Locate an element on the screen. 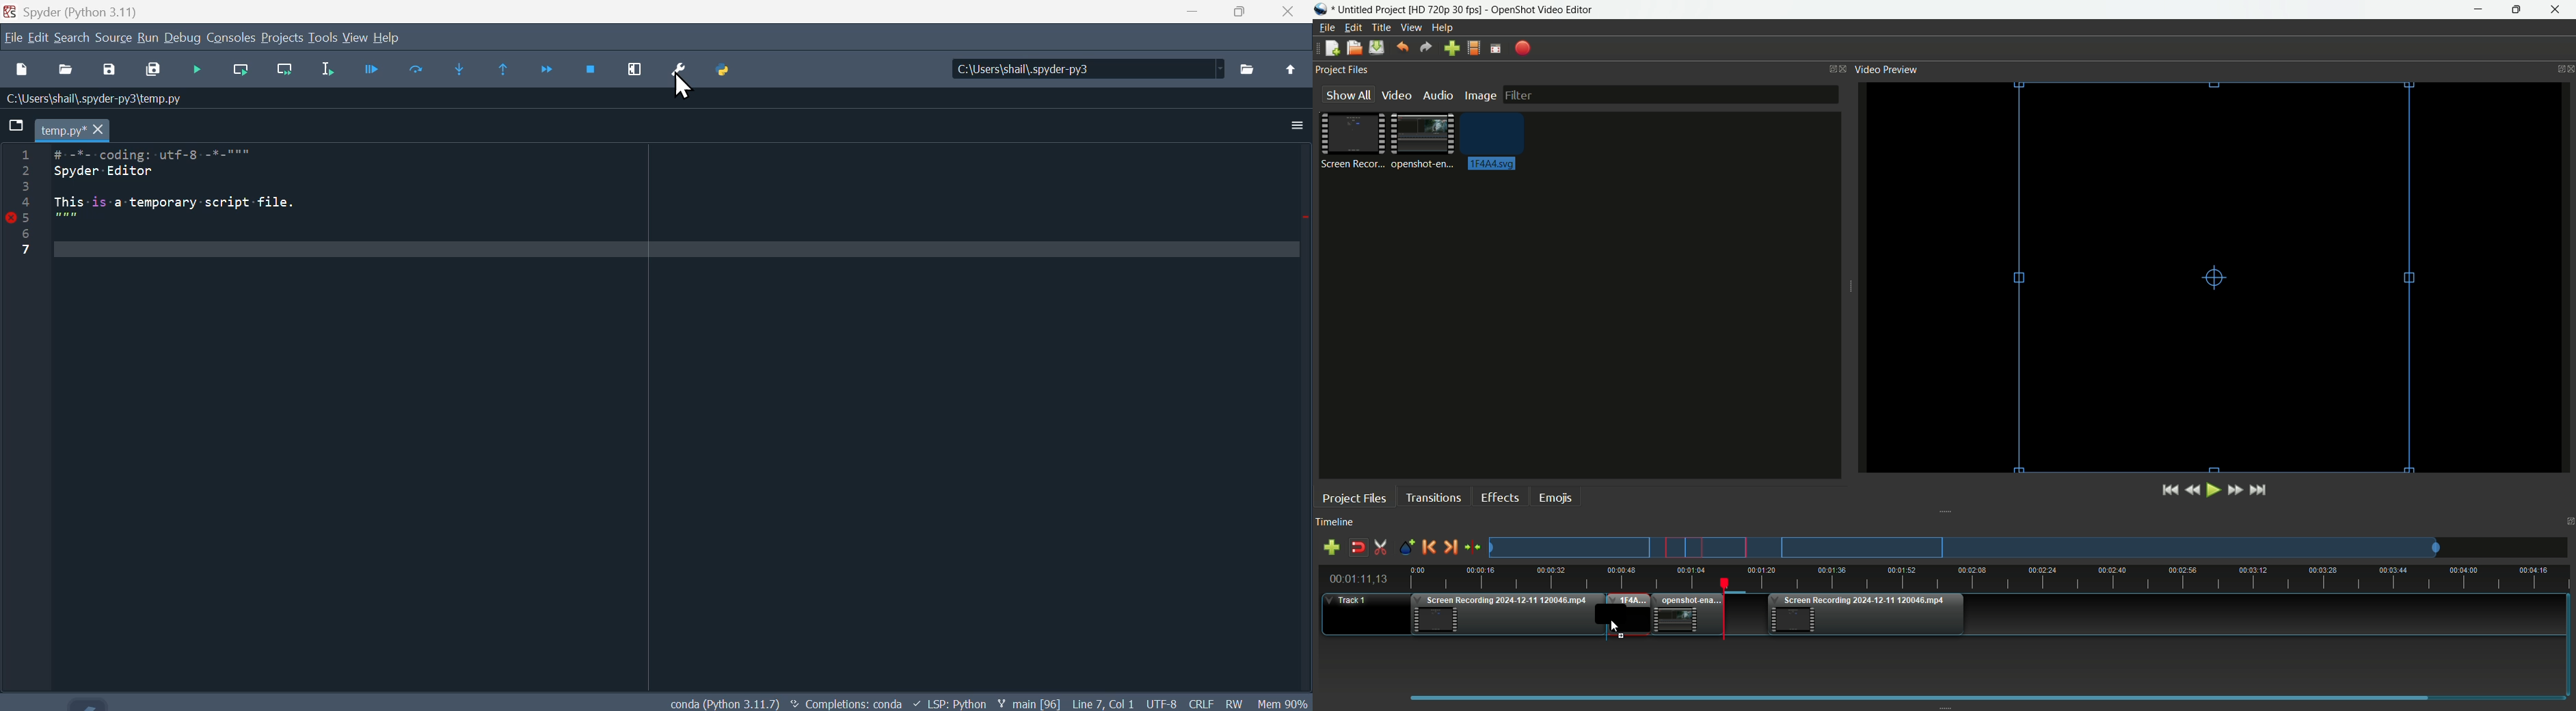  Maximise is located at coordinates (1248, 12).